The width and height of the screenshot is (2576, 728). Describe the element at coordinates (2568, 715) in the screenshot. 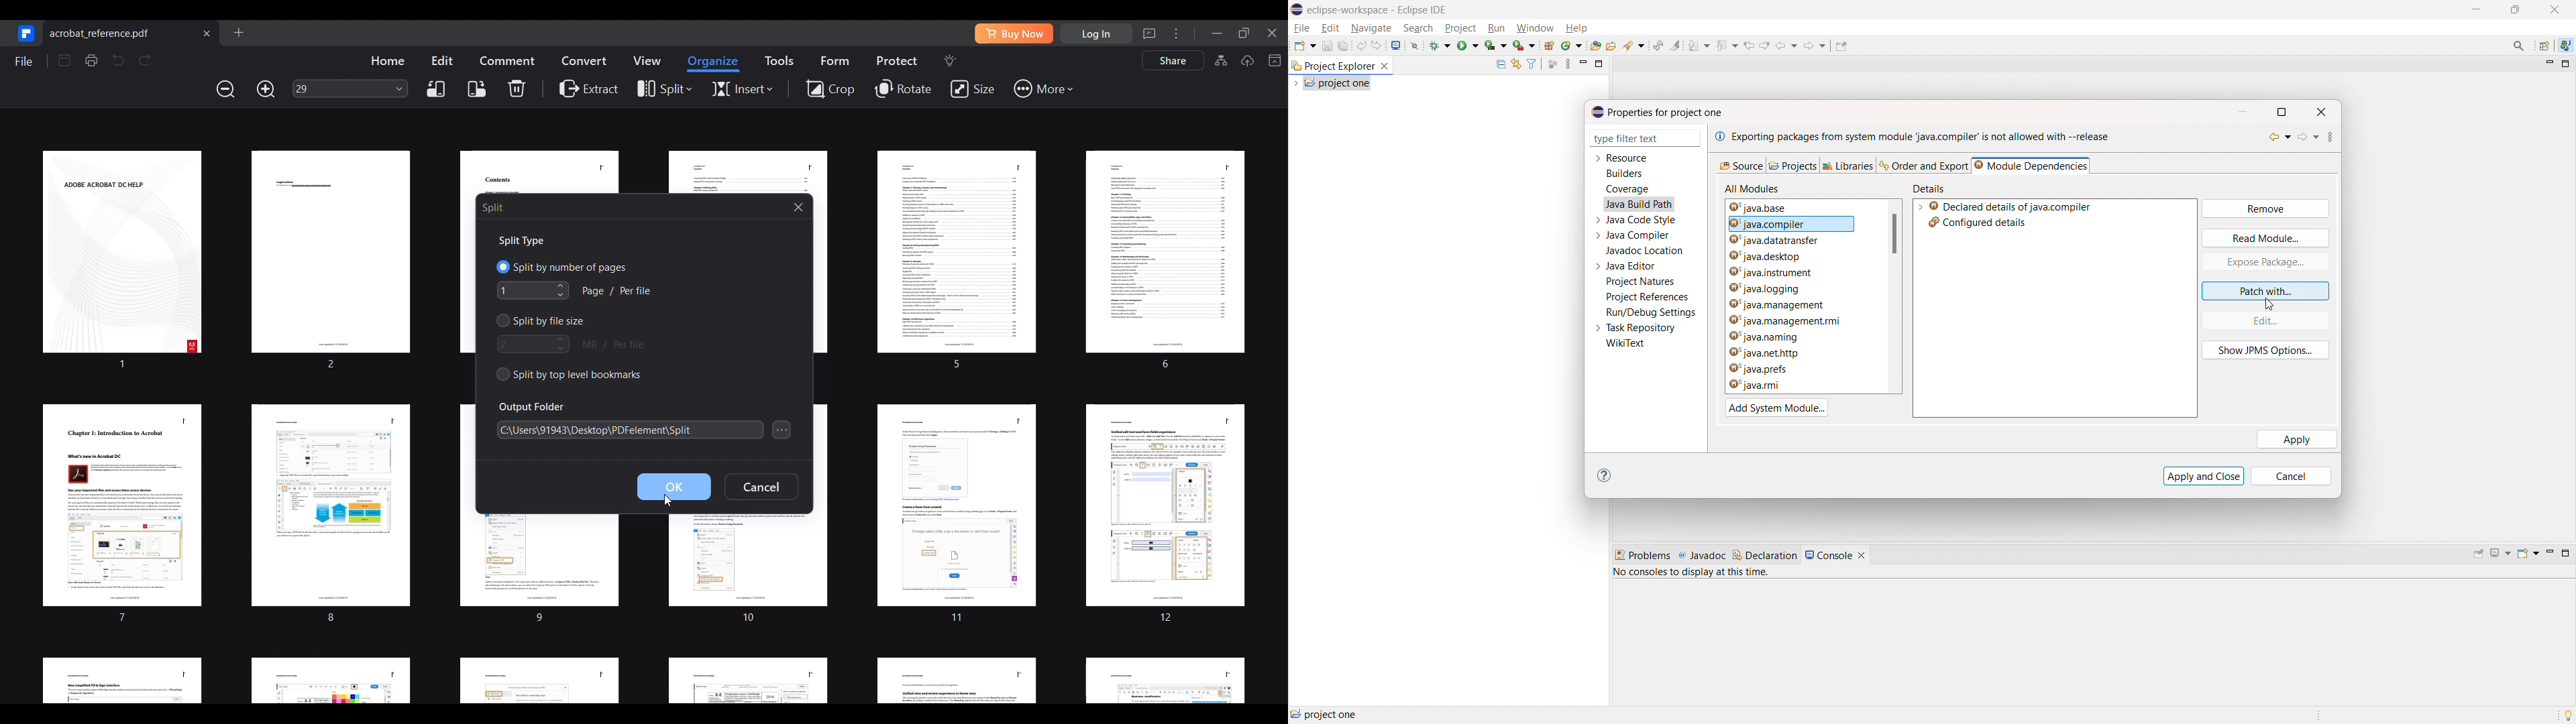

I see `tip of the day` at that location.